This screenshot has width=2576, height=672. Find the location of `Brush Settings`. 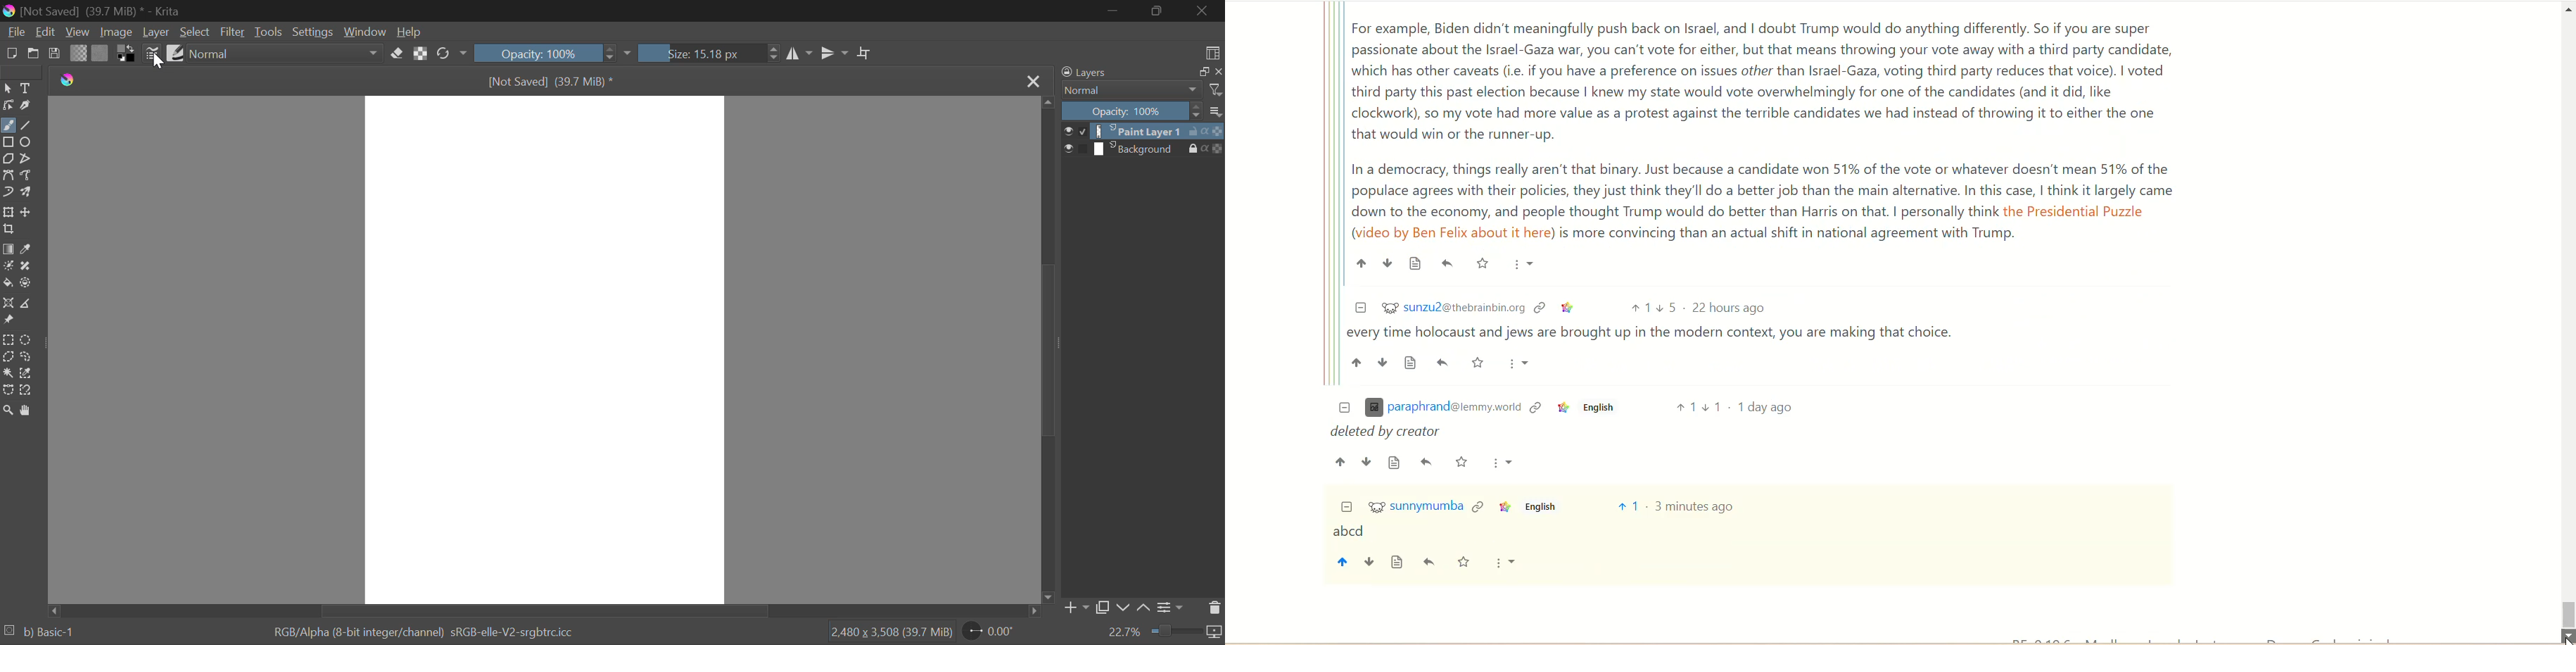

Brush Settings is located at coordinates (153, 54).